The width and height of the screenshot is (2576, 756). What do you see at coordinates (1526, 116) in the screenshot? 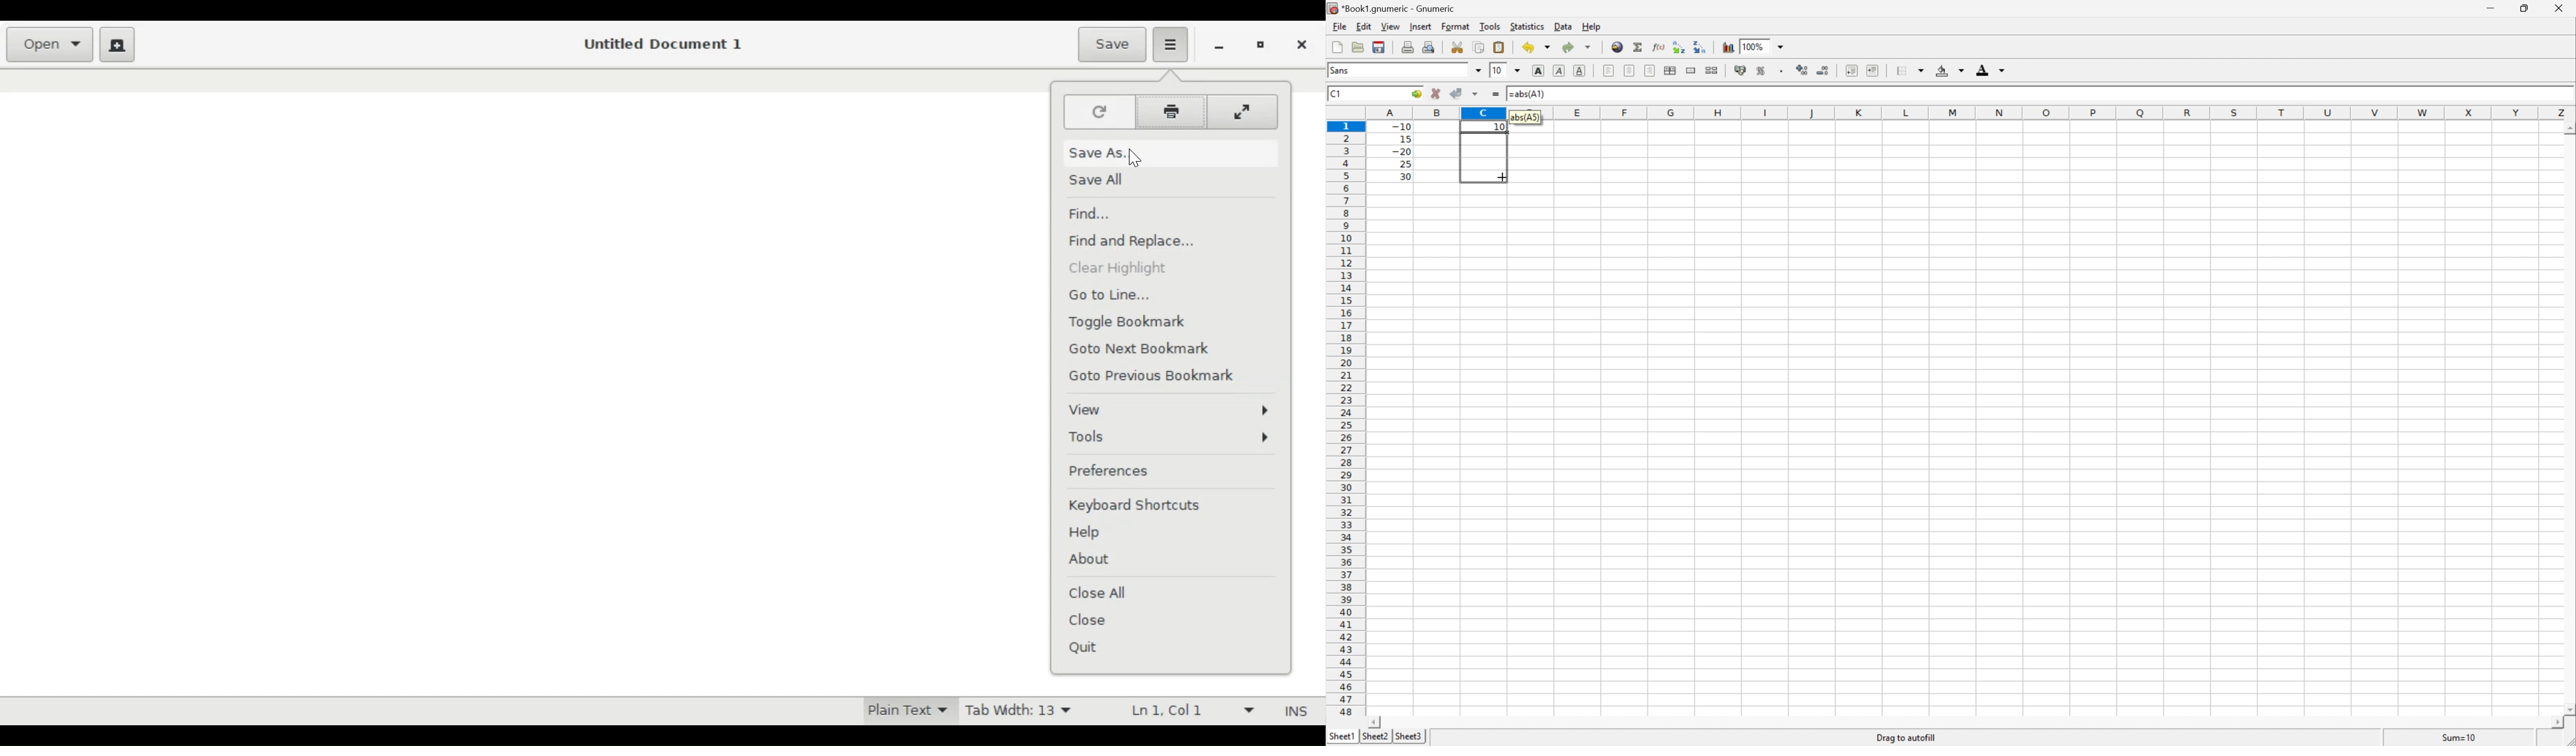
I see `abs(A1)` at bounding box center [1526, 116].